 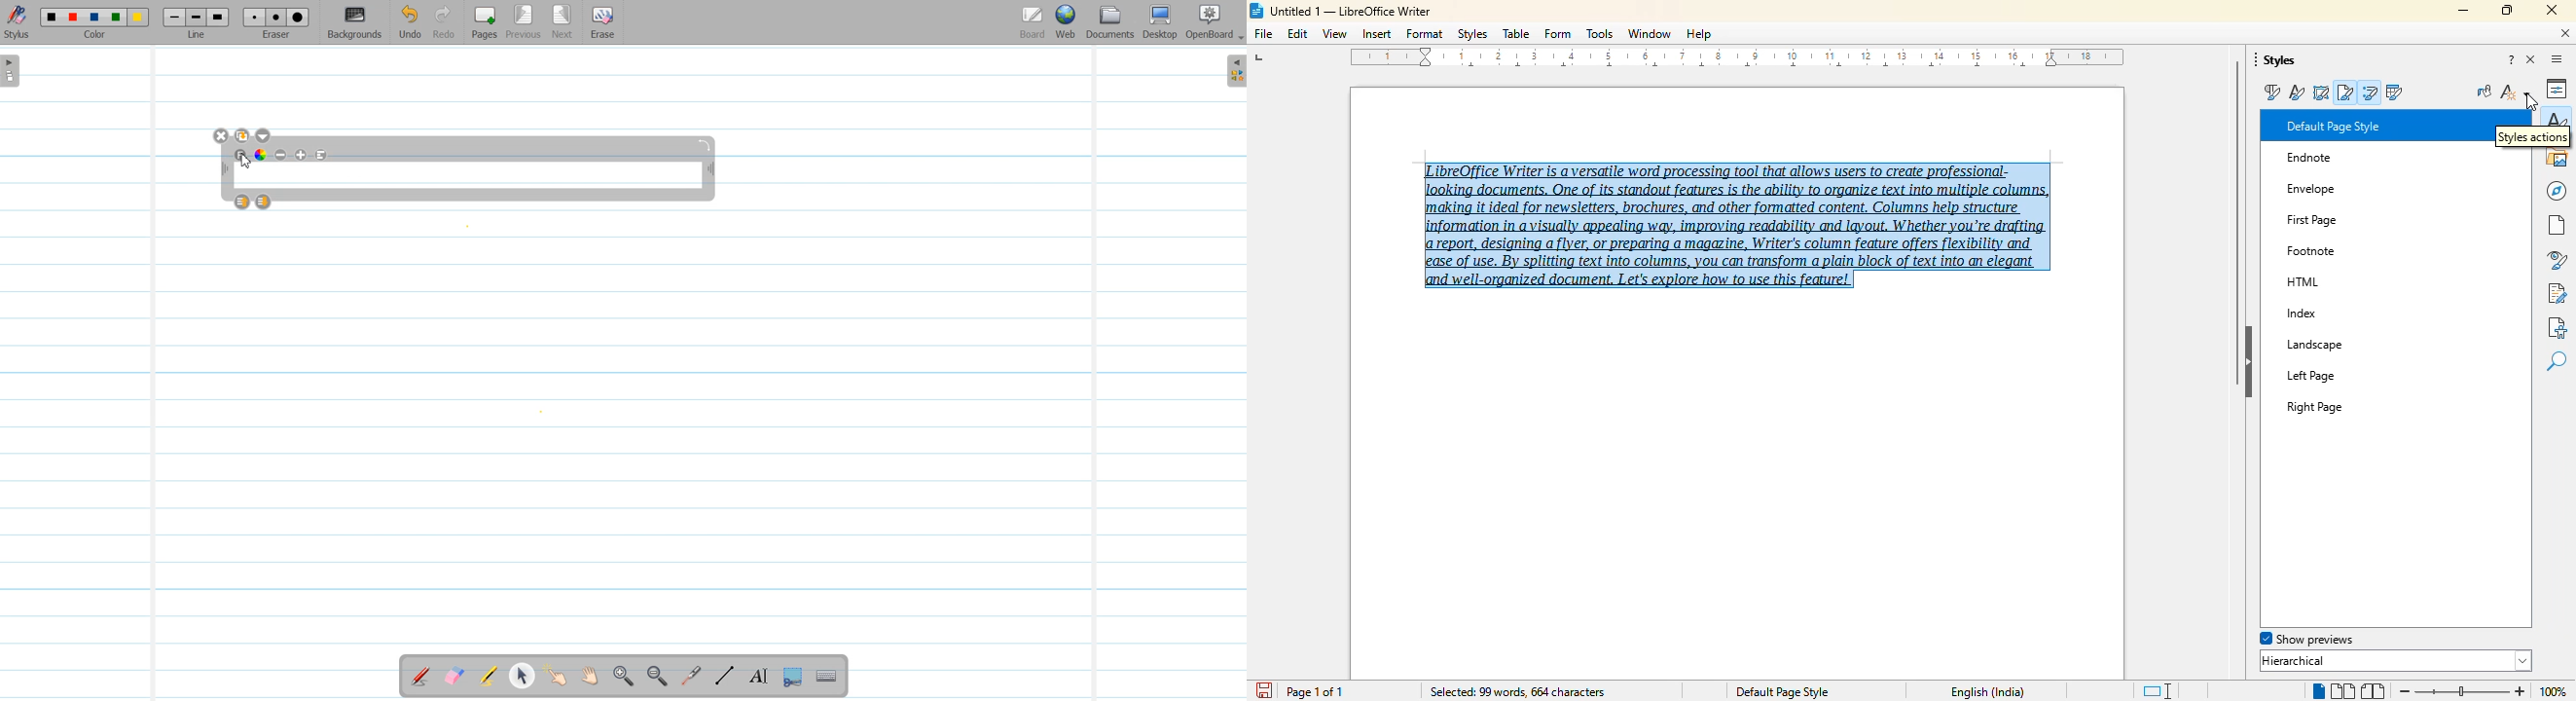 What do you see at coordinates (1736, 219) in the screenshot?
I see ` LibreOffice Writer is a versatile word processing tool that allows users to create professional-‘making it ideal for newsletters, brochures, and other formatted content, Columns help structure report, designing a flyer, or preparing a magazine, Writer's column feature offers flexibility and ease of use. By splitting text into columns, you can transform a plain block of text into an elegant and well-organized document. Let's explore how to use this feature! (text selected)` at bounding box center [1736, 219].